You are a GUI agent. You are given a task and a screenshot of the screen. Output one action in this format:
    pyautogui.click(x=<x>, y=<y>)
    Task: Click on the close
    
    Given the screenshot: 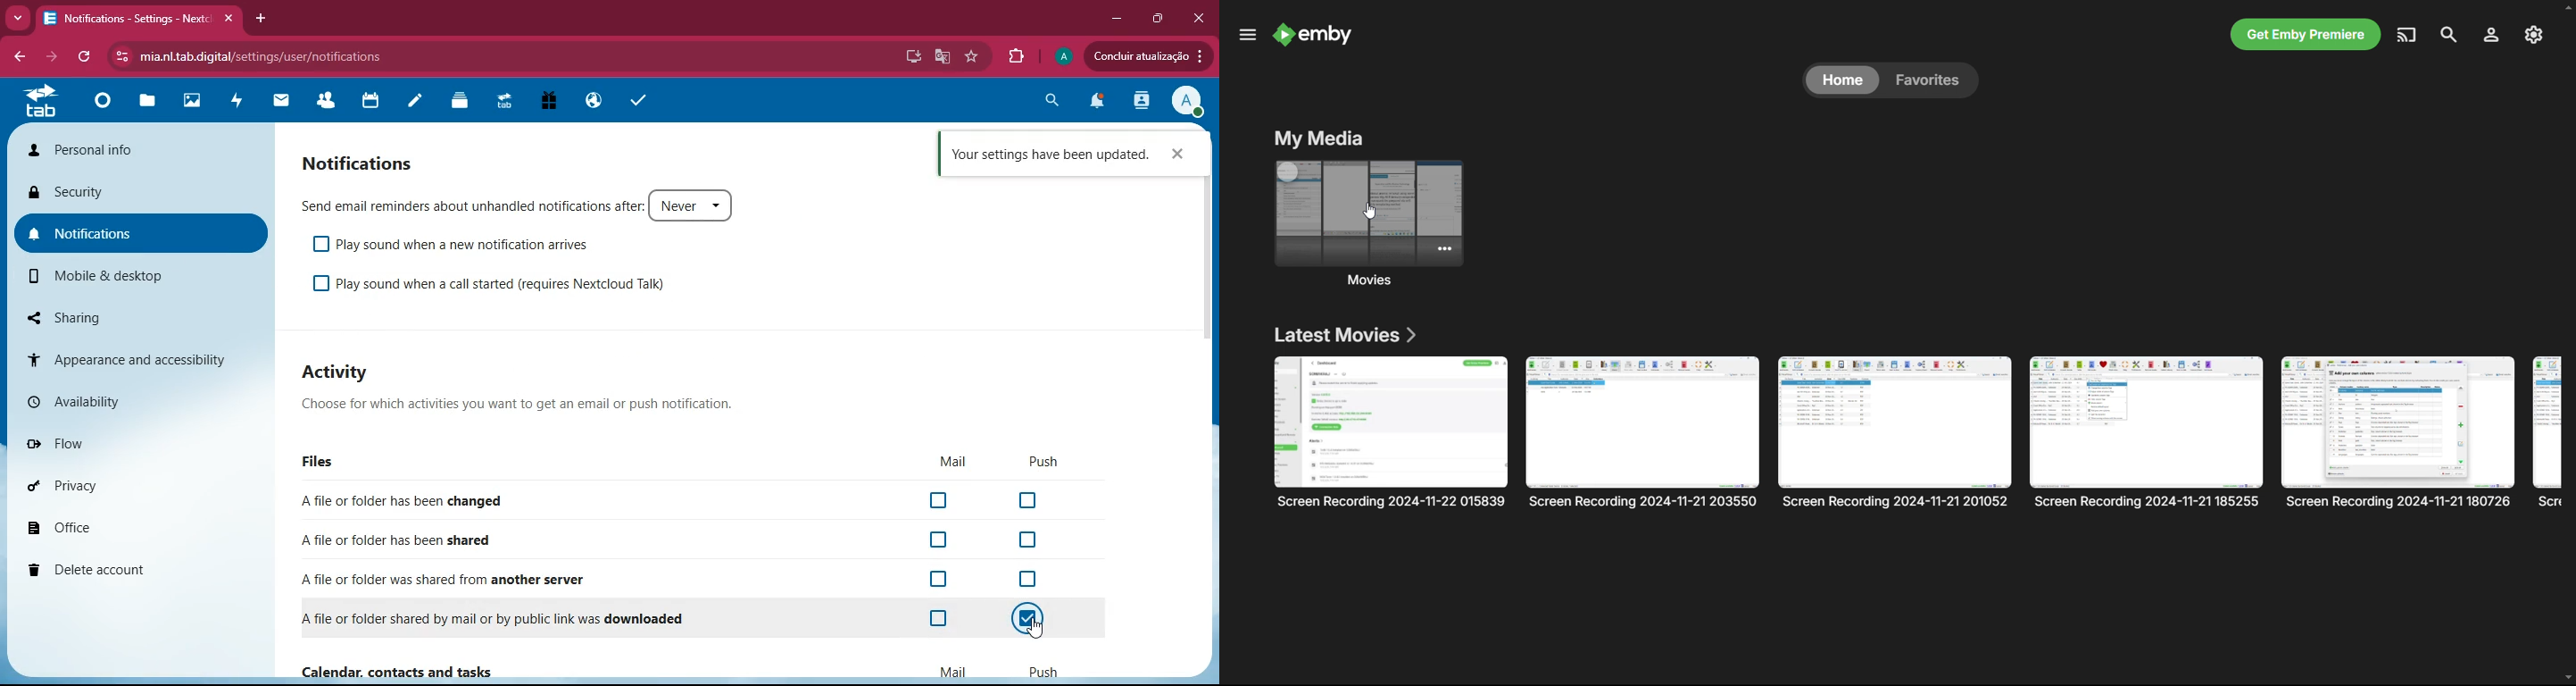 What is the action you would take?
    pyautogui.click(x=1181, y=153)
    